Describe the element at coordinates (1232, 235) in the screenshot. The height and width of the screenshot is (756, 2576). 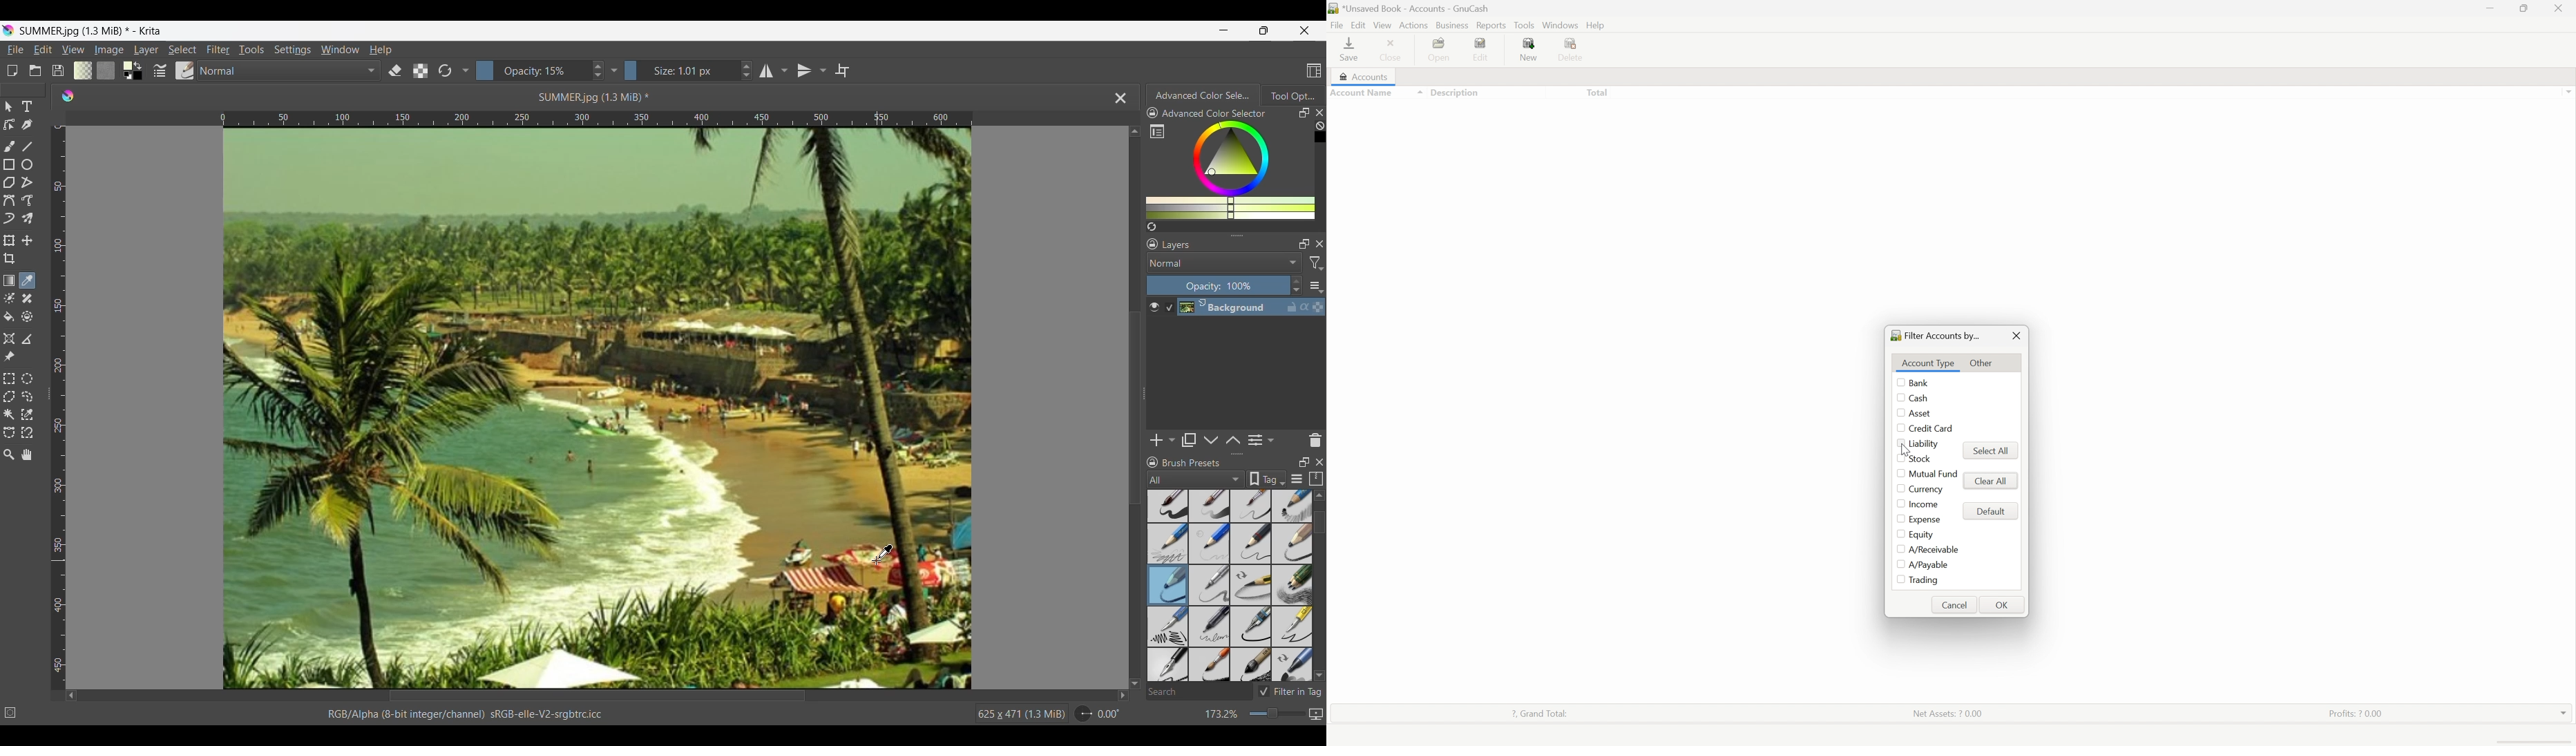
I see `Change height of panels attached to the line` at that location.